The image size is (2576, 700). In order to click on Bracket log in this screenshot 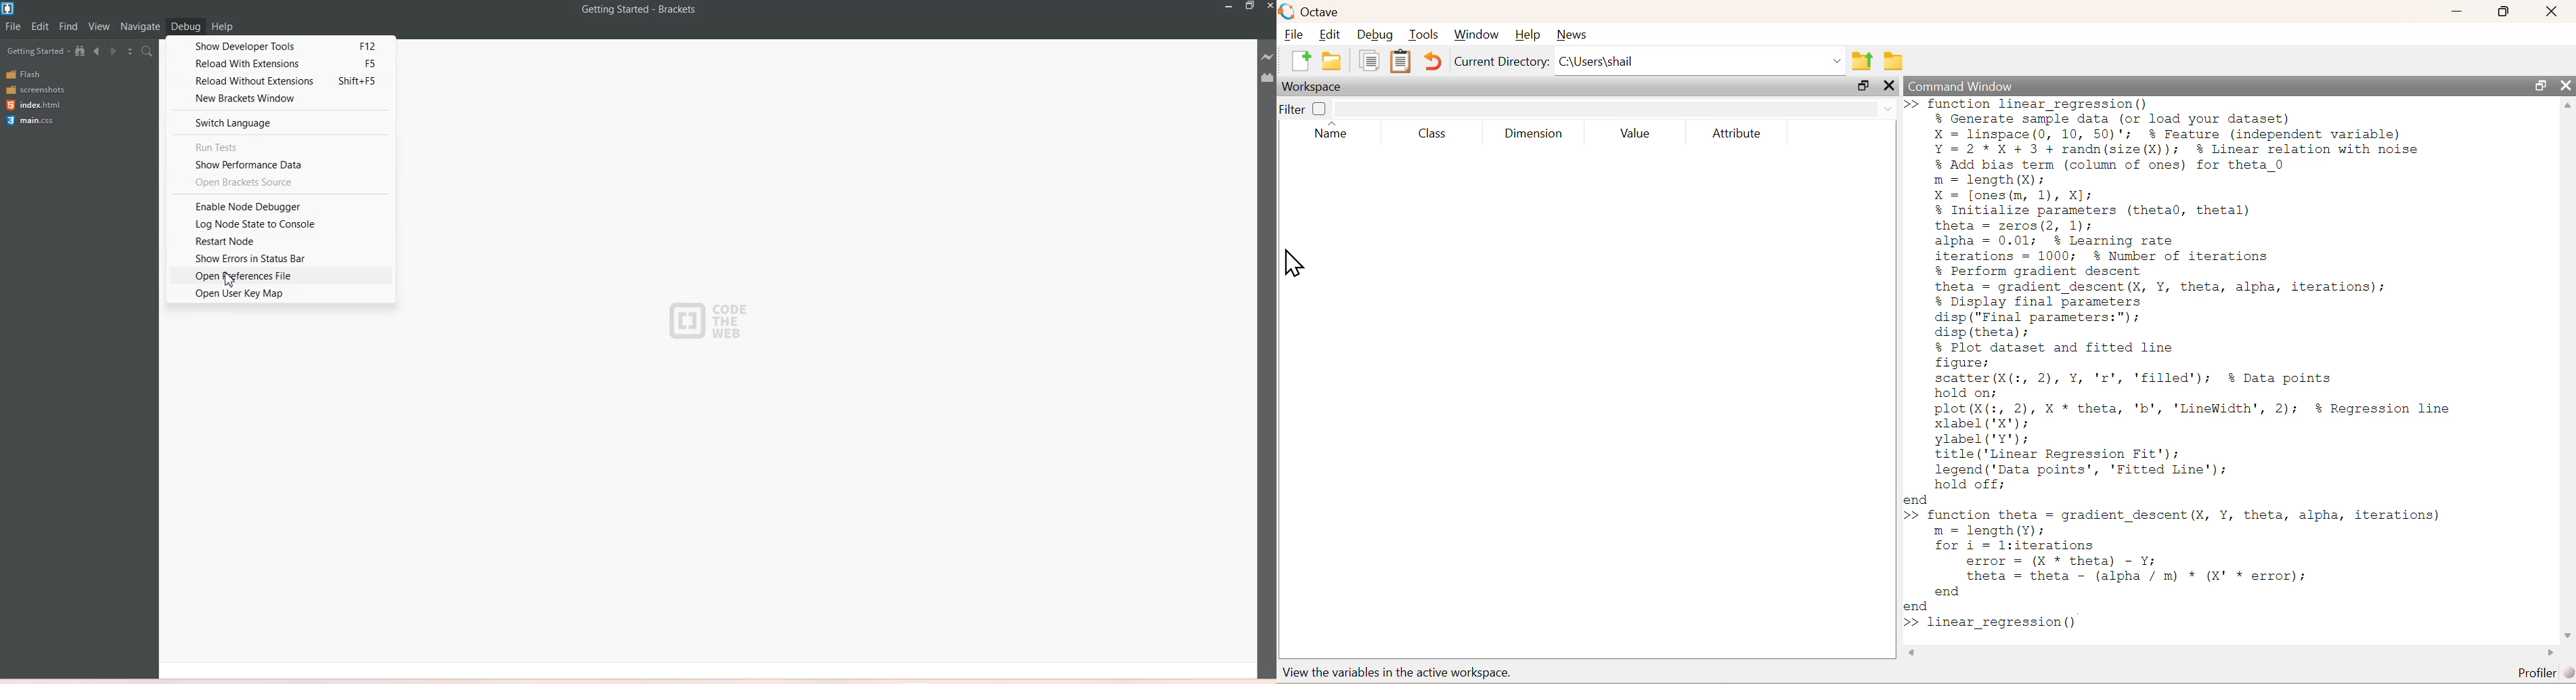, I will do `click(9, 9)`.